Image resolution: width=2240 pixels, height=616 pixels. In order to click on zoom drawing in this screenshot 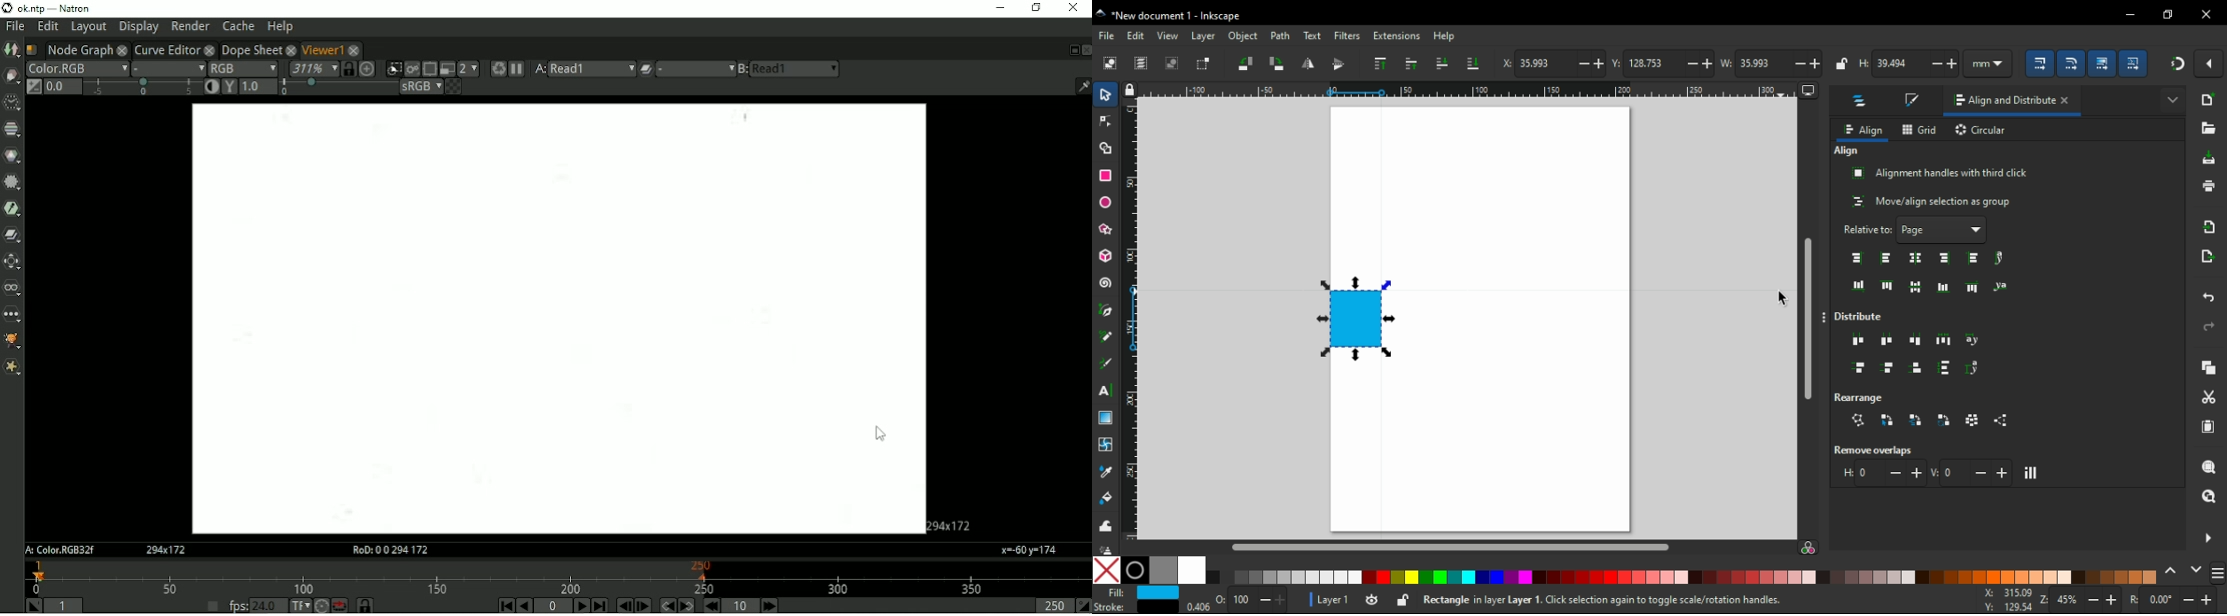, I will do `click(2211, 494)`.